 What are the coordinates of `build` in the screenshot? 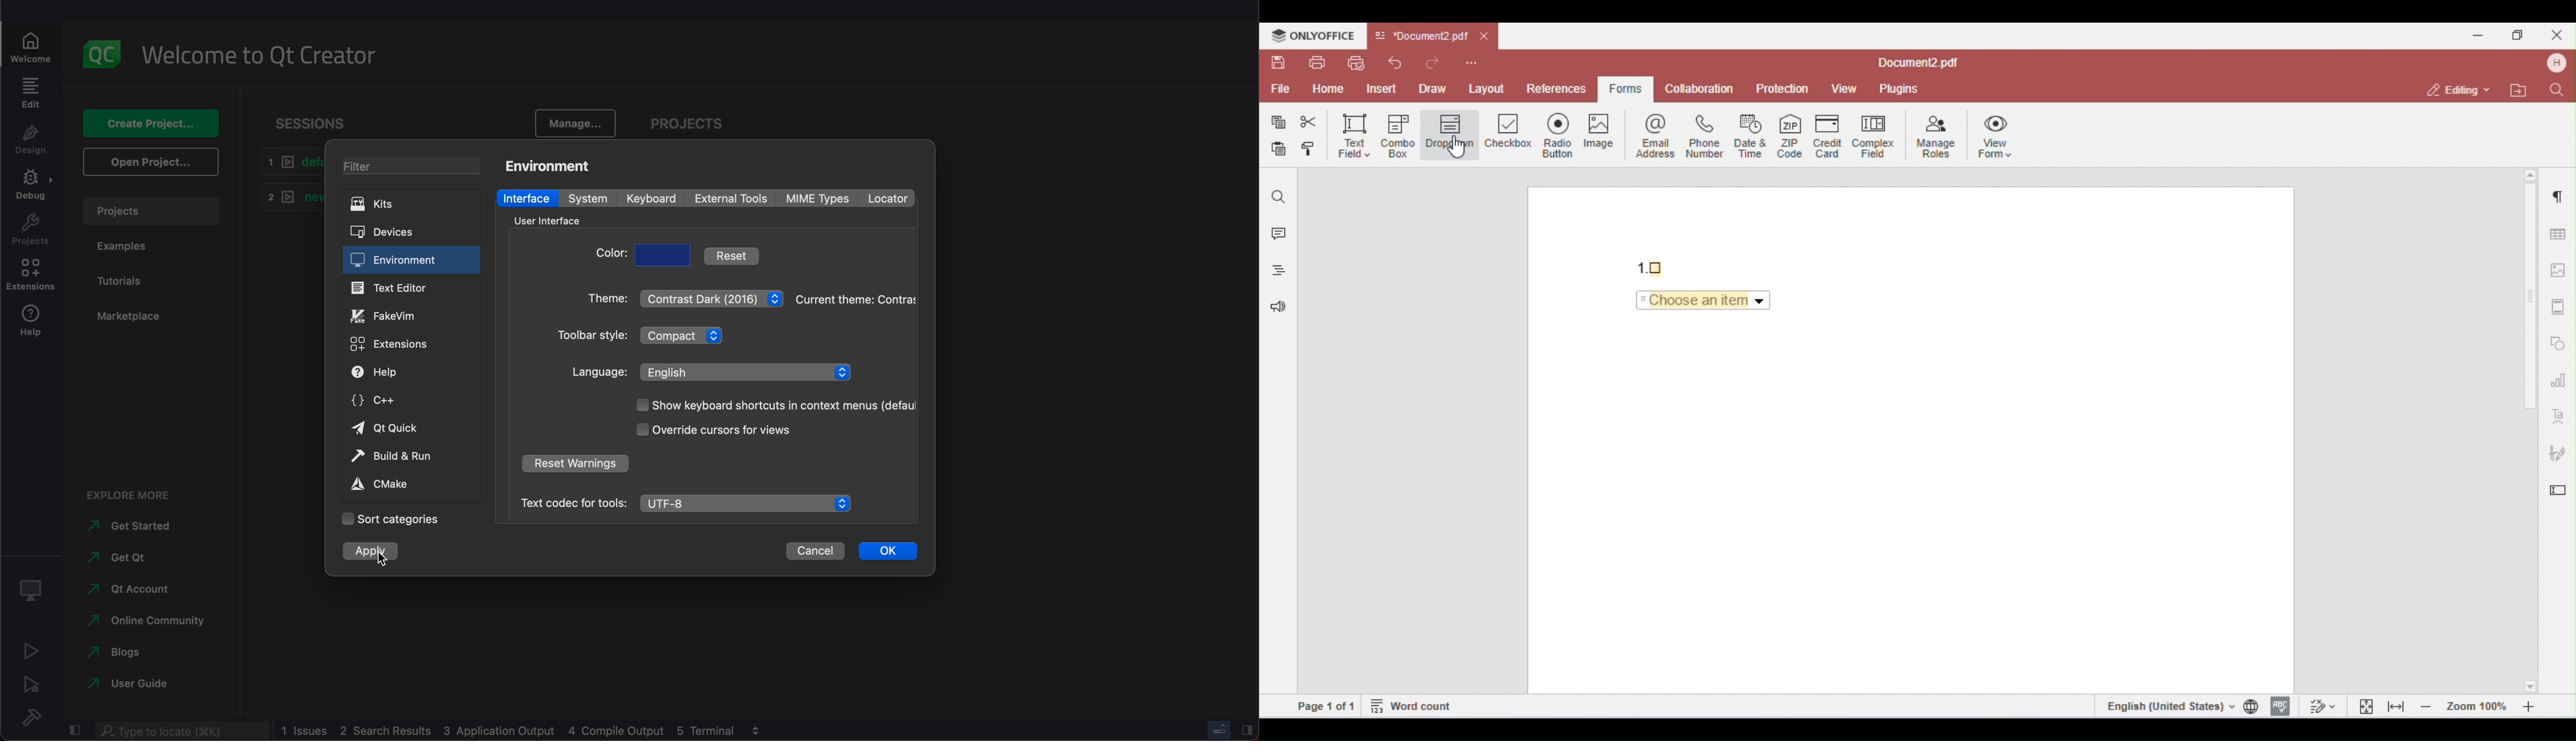 It's located at (410, 457).